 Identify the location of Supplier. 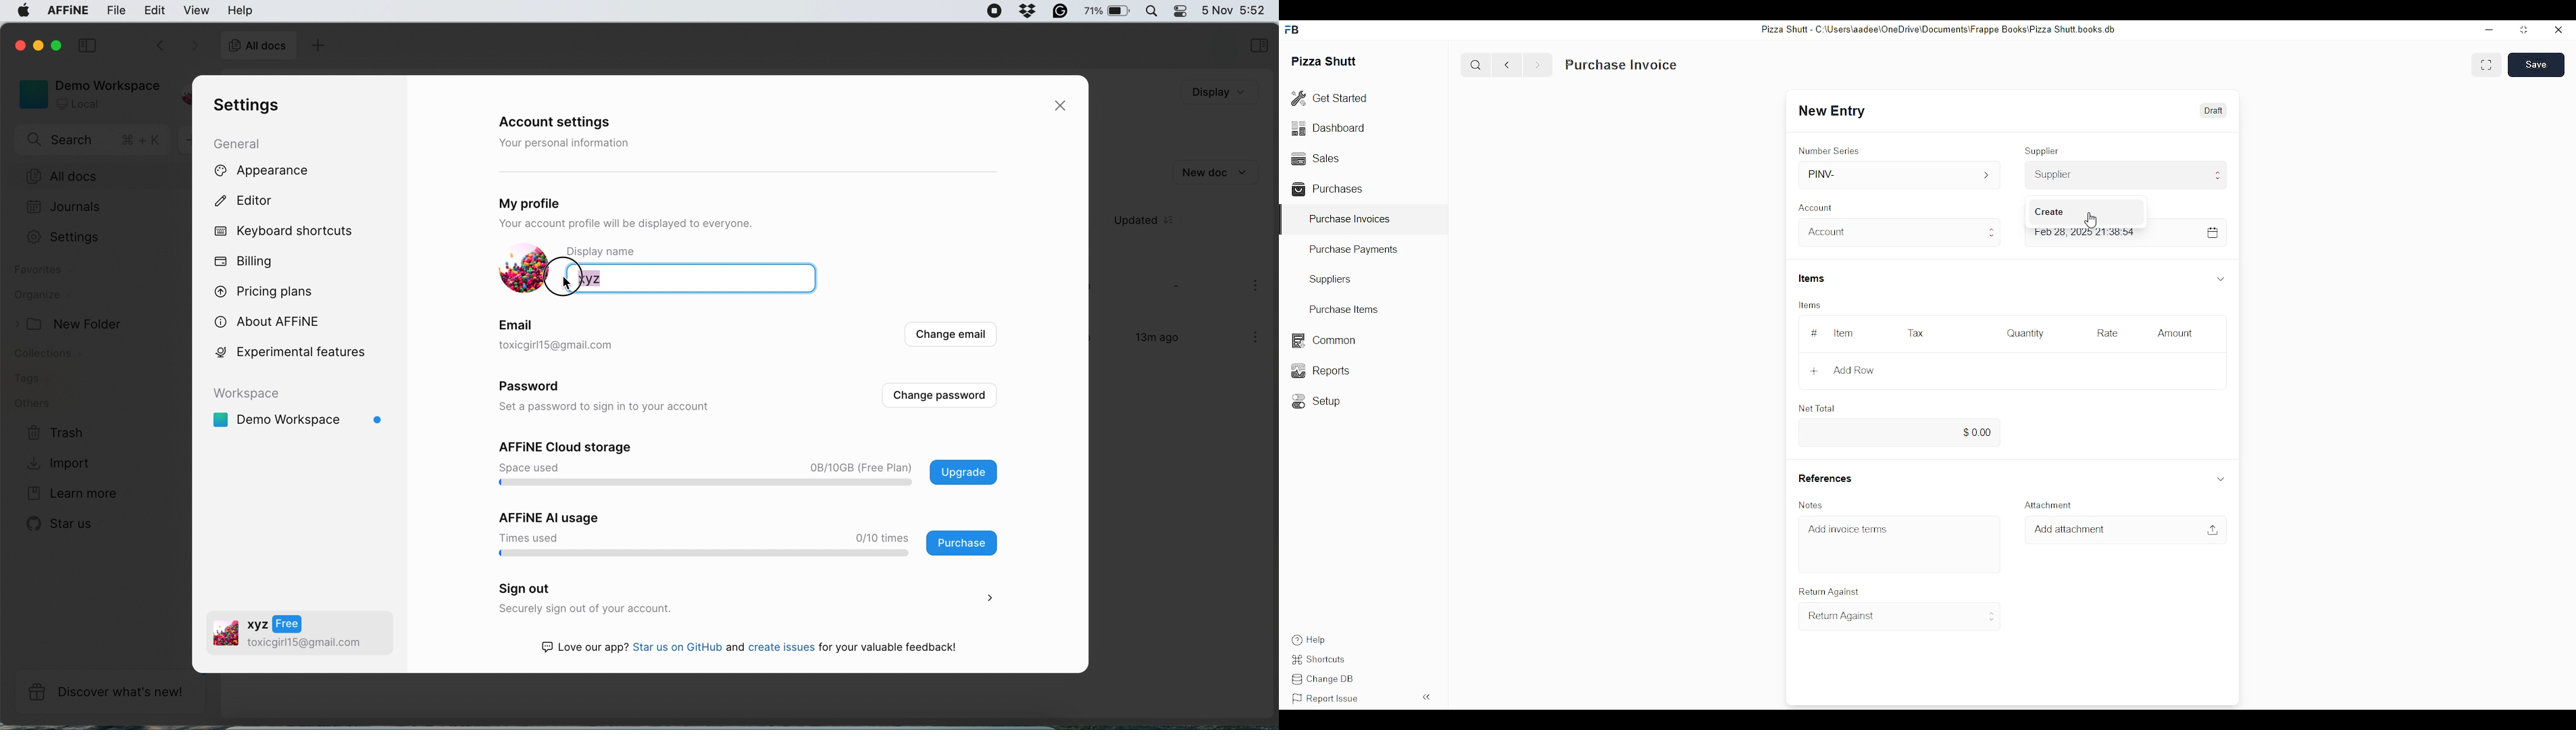
(2044, 151).